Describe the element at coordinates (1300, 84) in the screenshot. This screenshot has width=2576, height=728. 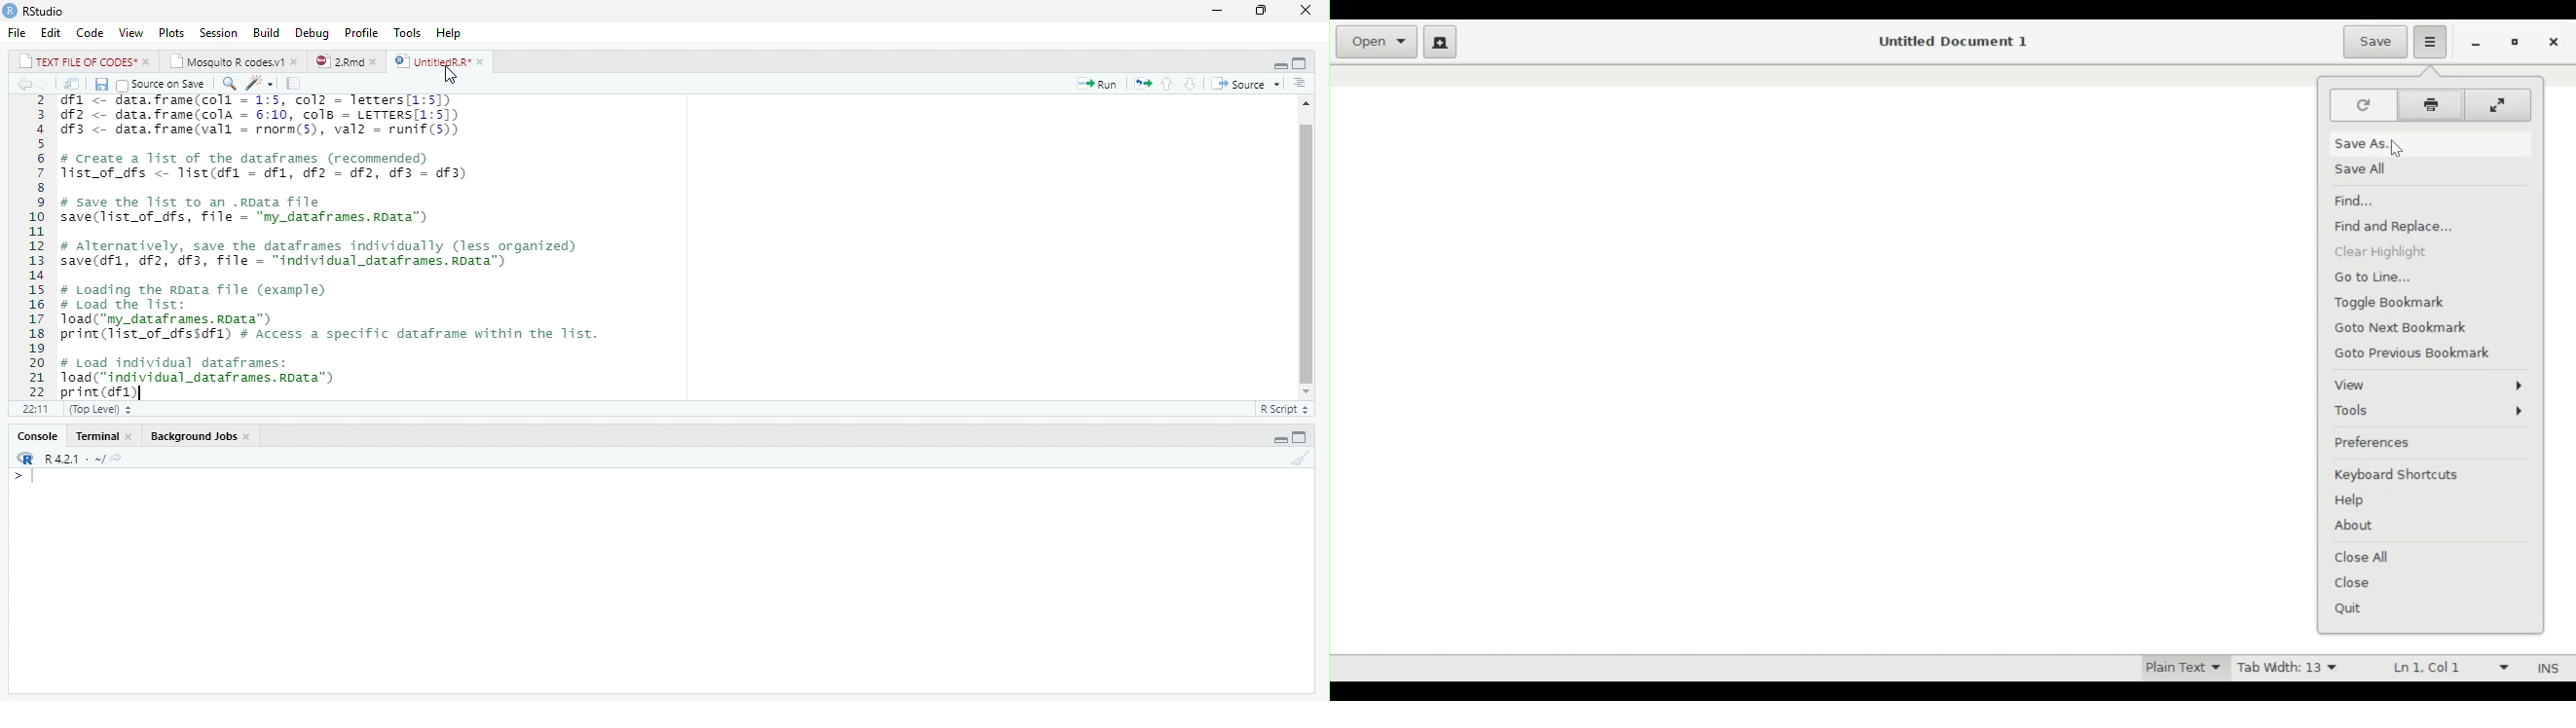
I see `Outline` at that location.